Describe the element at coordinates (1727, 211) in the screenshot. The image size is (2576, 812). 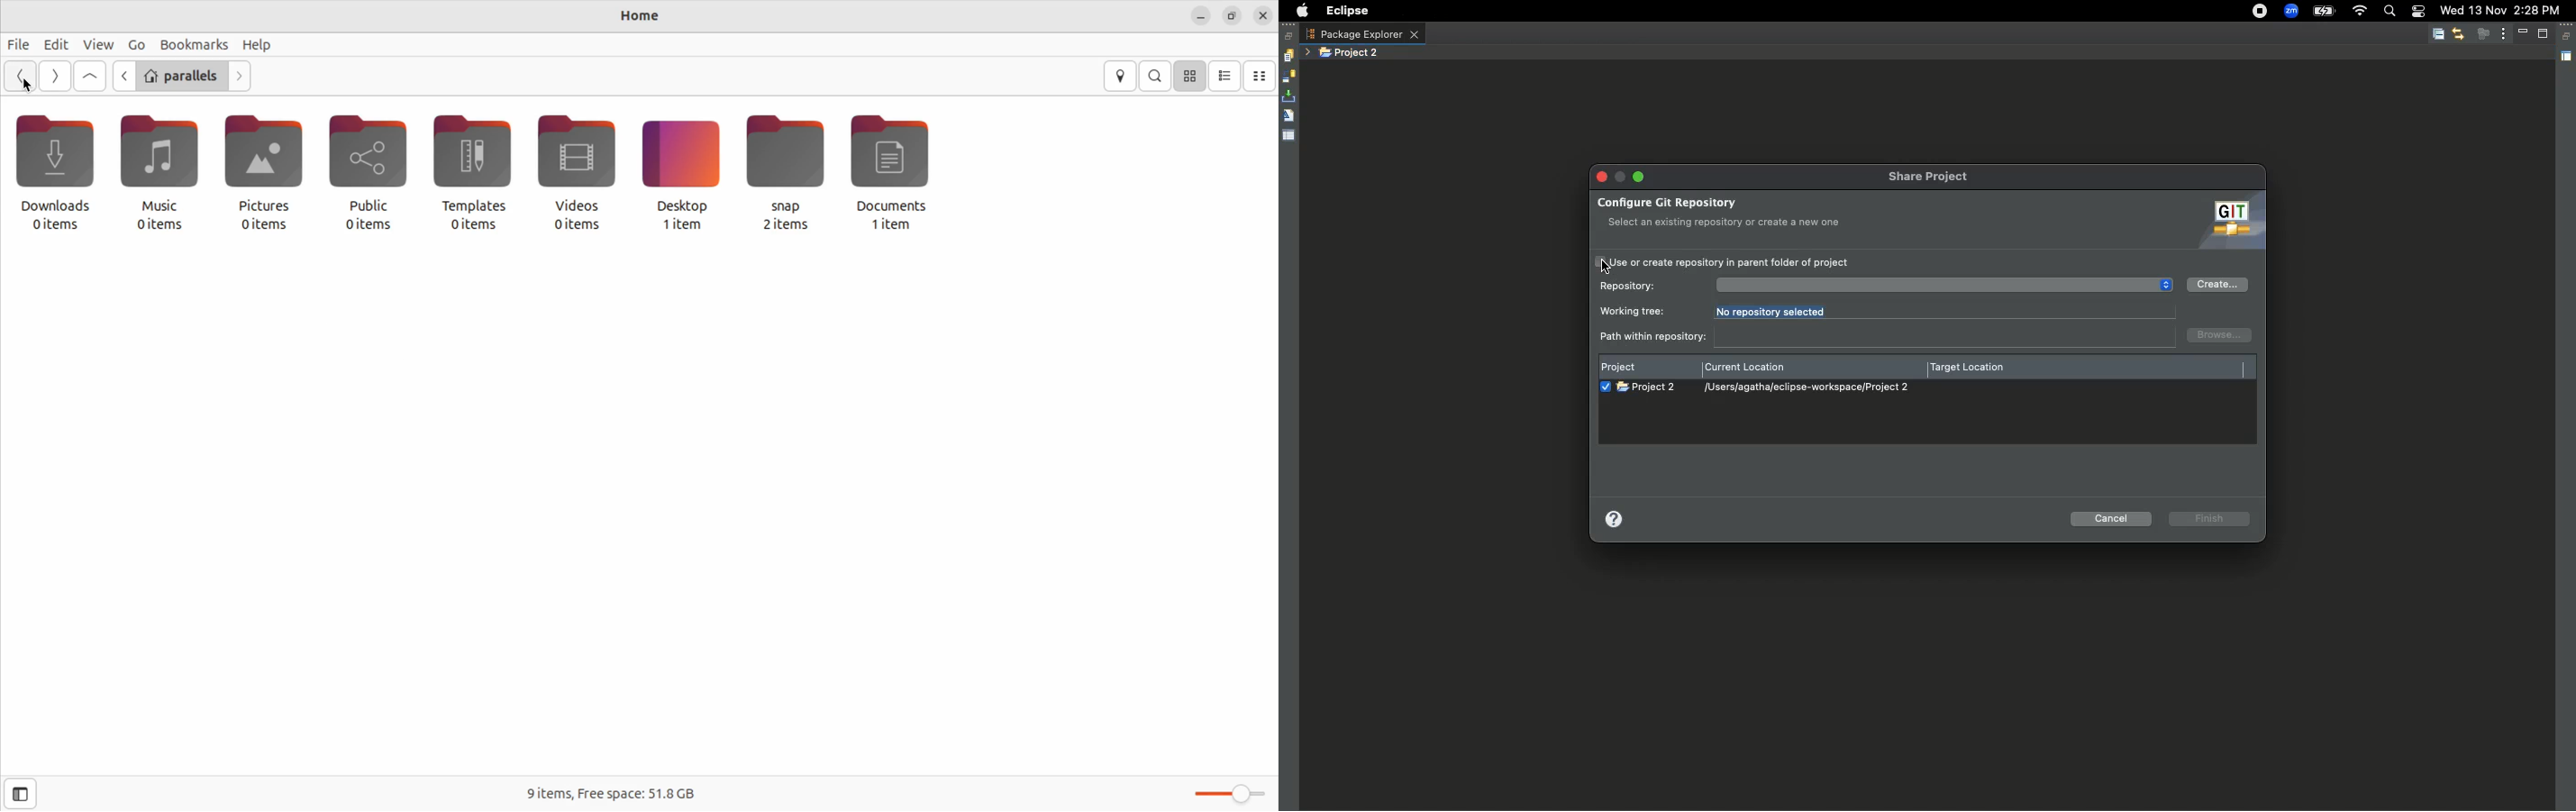
I see `Configure Git repository Select an existing repository or create a new one` at that location.